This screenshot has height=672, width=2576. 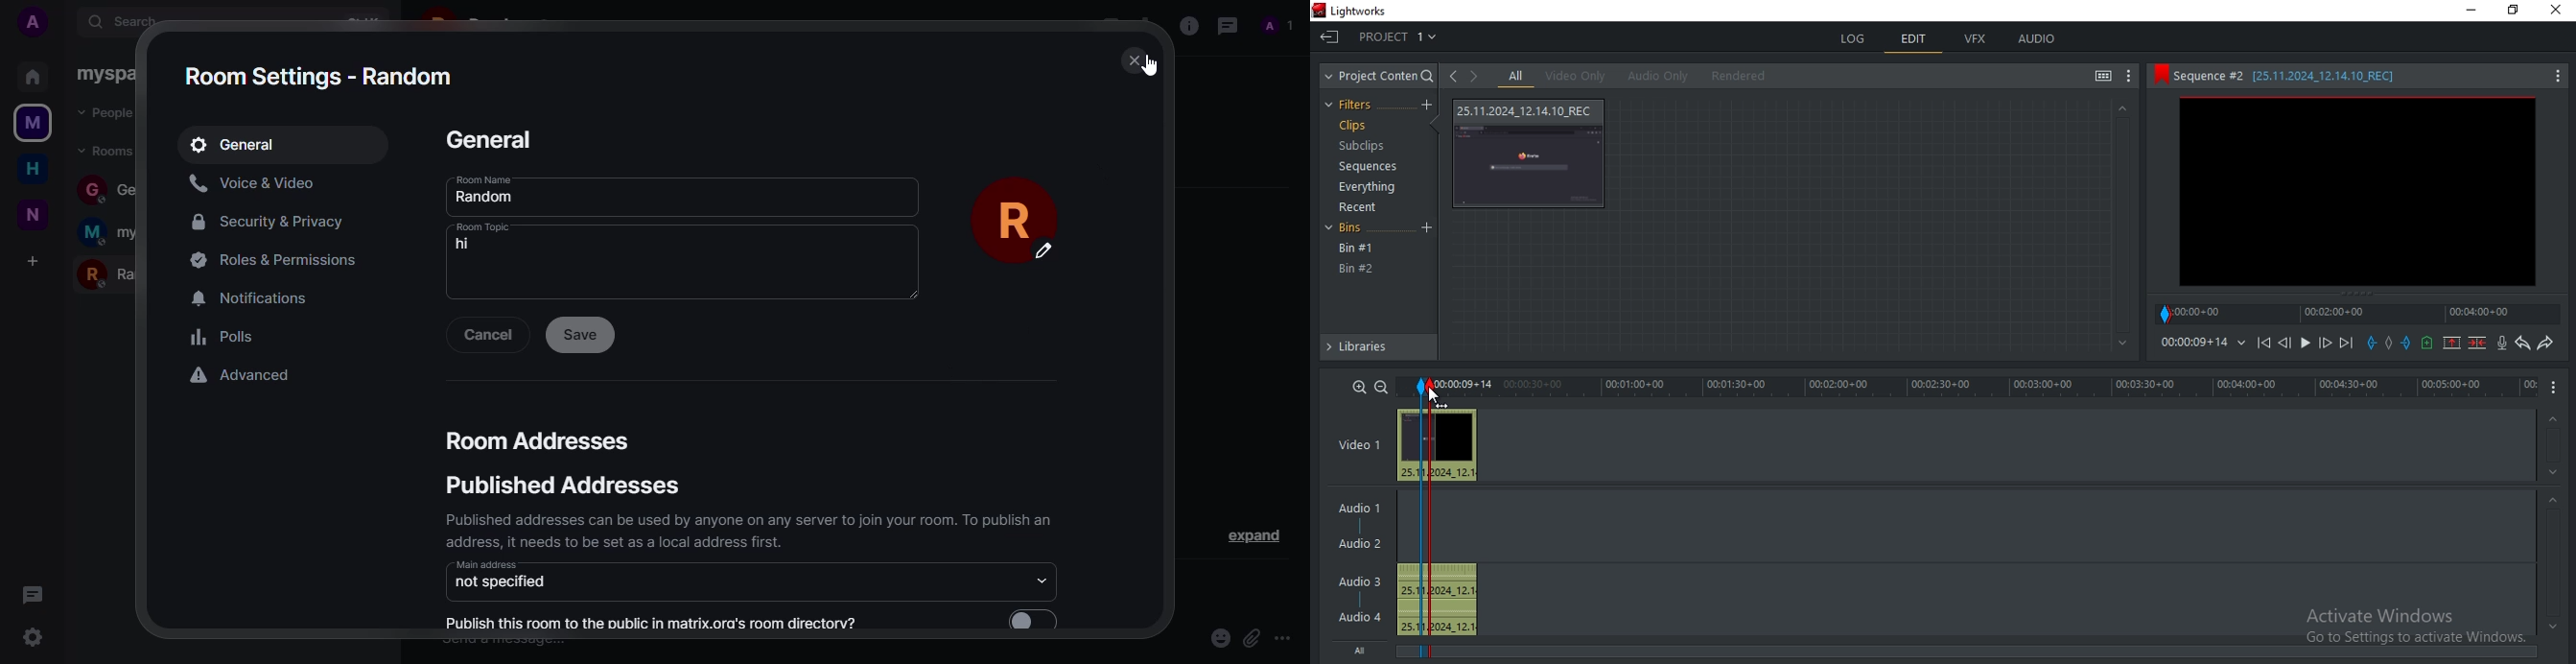 What do you see at coordinates (322, 78) in the screenshot?
I see `room settings` at bounding box center [322, 78].